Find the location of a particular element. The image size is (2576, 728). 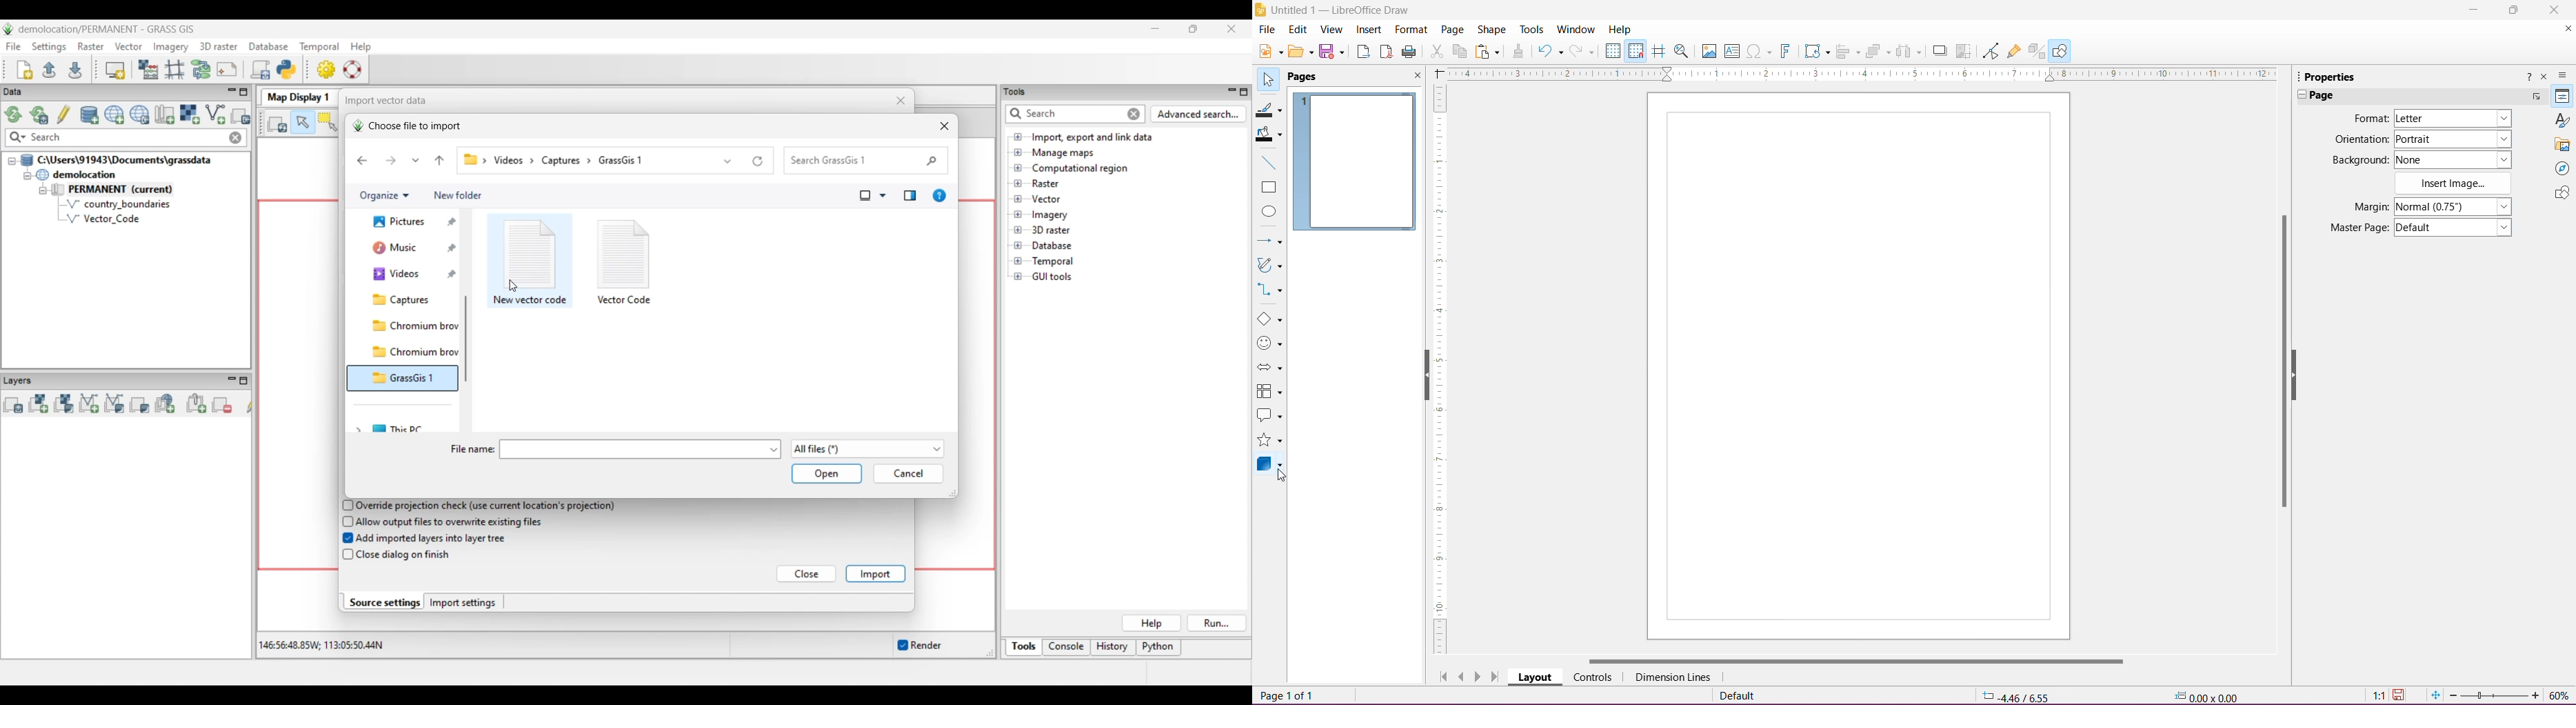

Toggle Point Edit Mode is located at coordinates (1990, 51).